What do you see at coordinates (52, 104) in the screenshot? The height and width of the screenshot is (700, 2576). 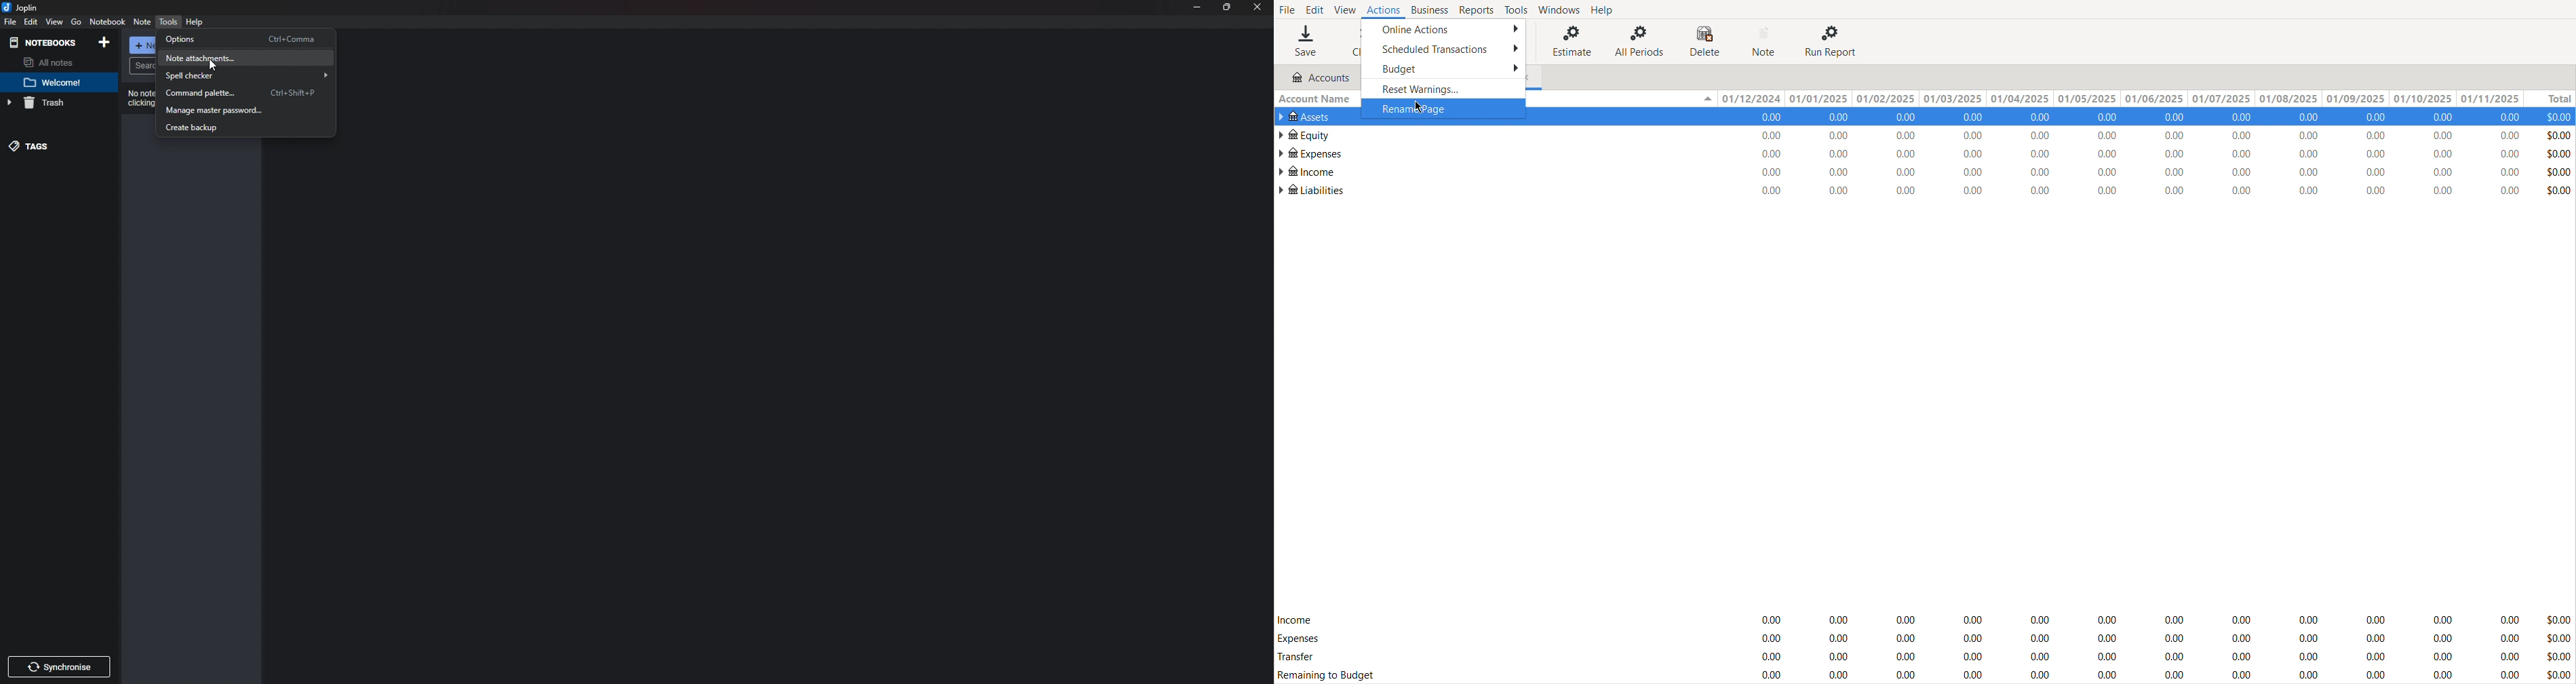 I see `trash` at bounding box center [52, 104].